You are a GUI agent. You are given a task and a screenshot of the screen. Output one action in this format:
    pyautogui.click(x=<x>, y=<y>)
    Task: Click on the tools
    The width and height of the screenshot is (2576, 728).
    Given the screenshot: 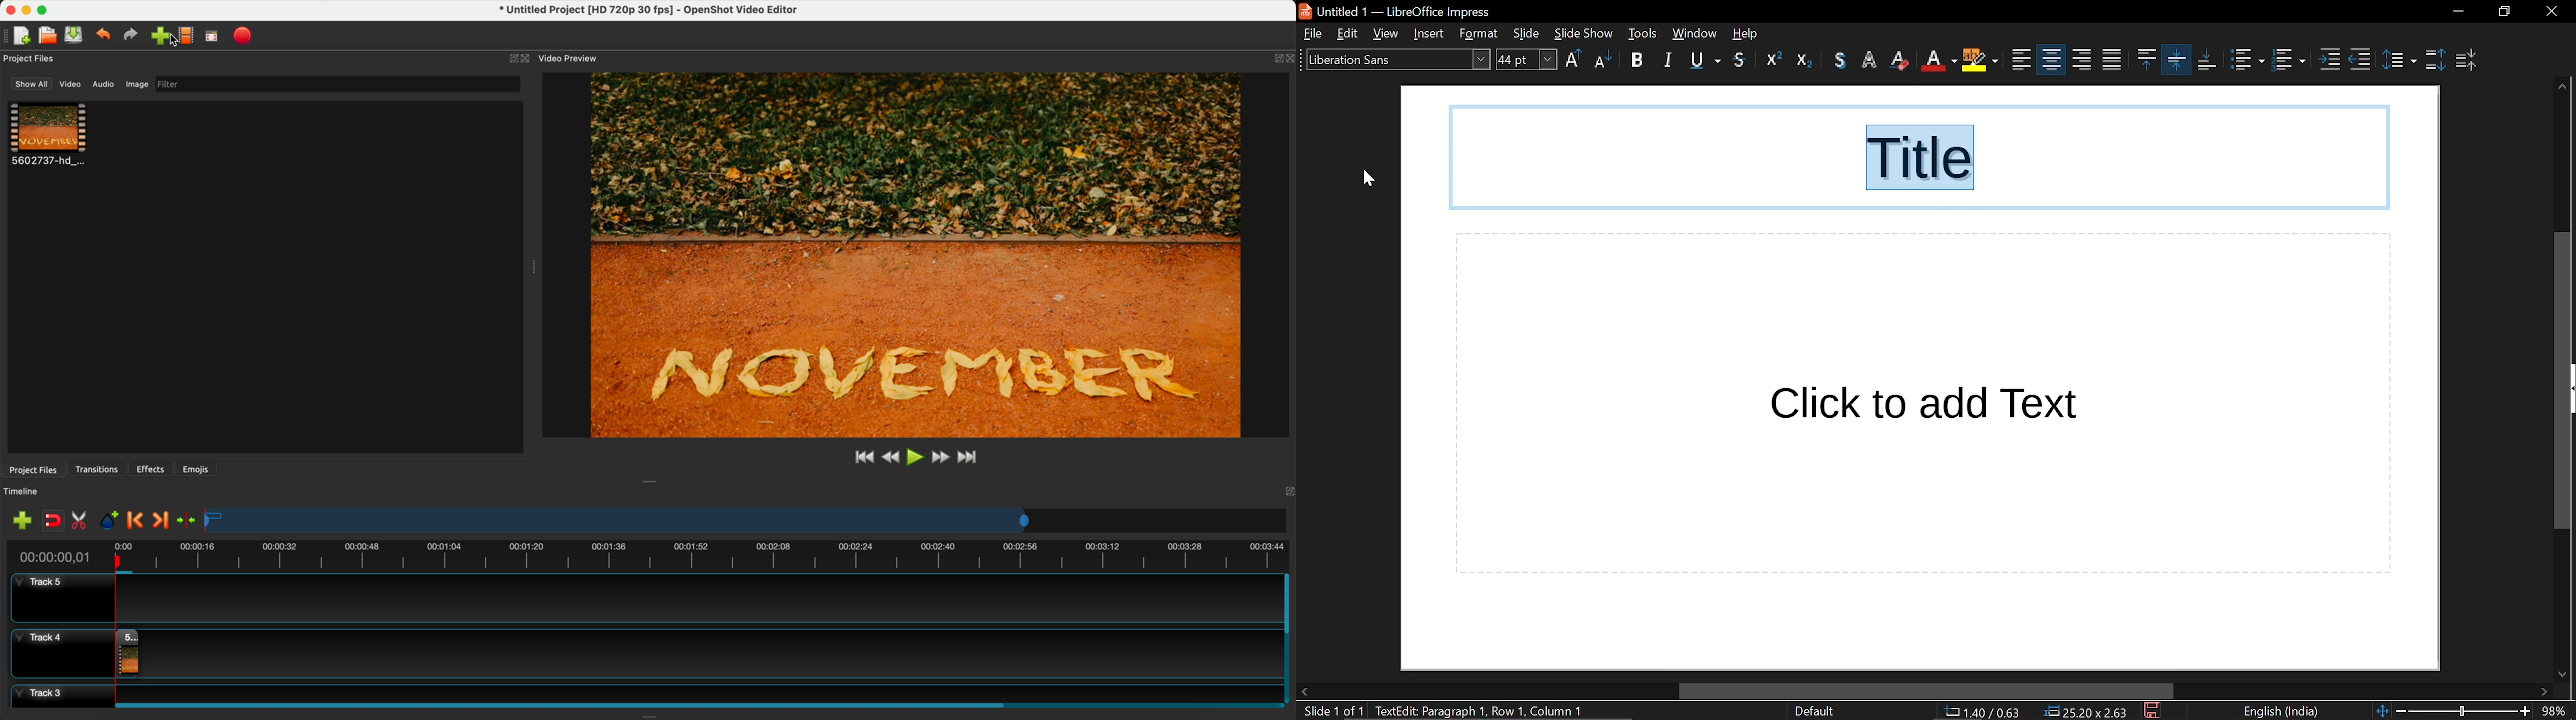 What is the action you would take?
    pyautogui.click(x=1643, y=33)
    